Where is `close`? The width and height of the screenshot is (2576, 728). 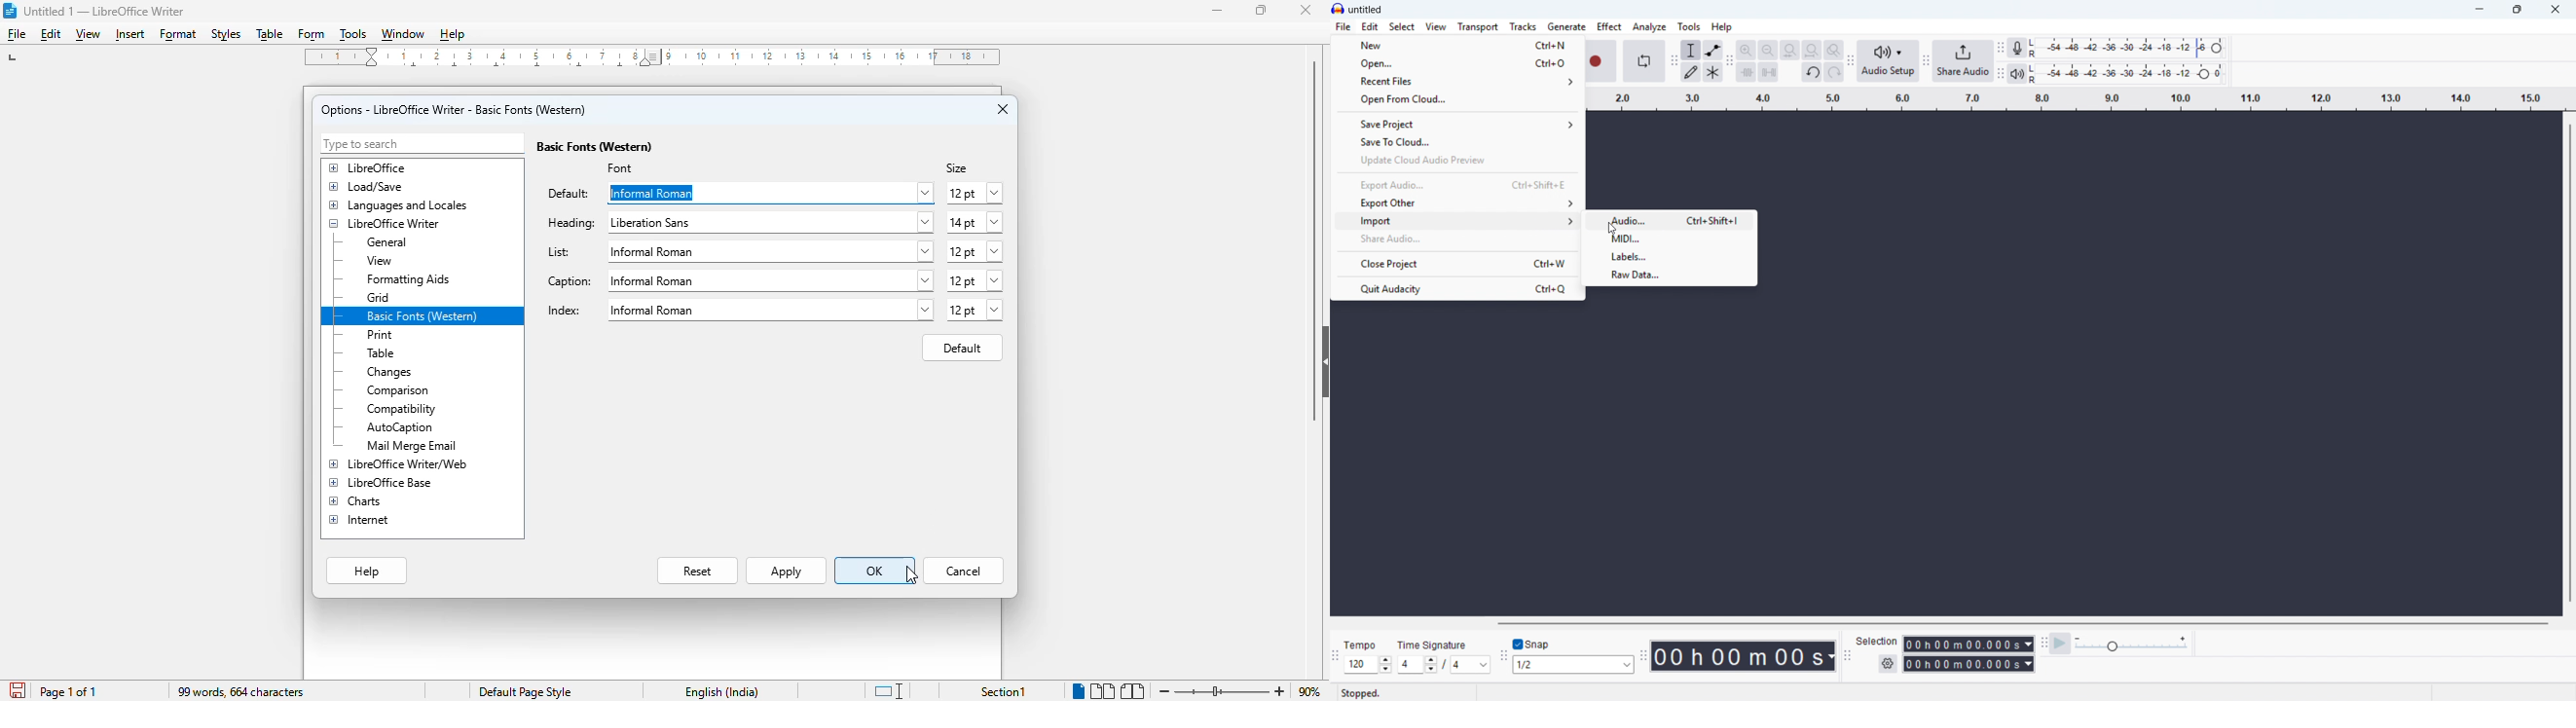 close is located at coordinates (1003, 110).